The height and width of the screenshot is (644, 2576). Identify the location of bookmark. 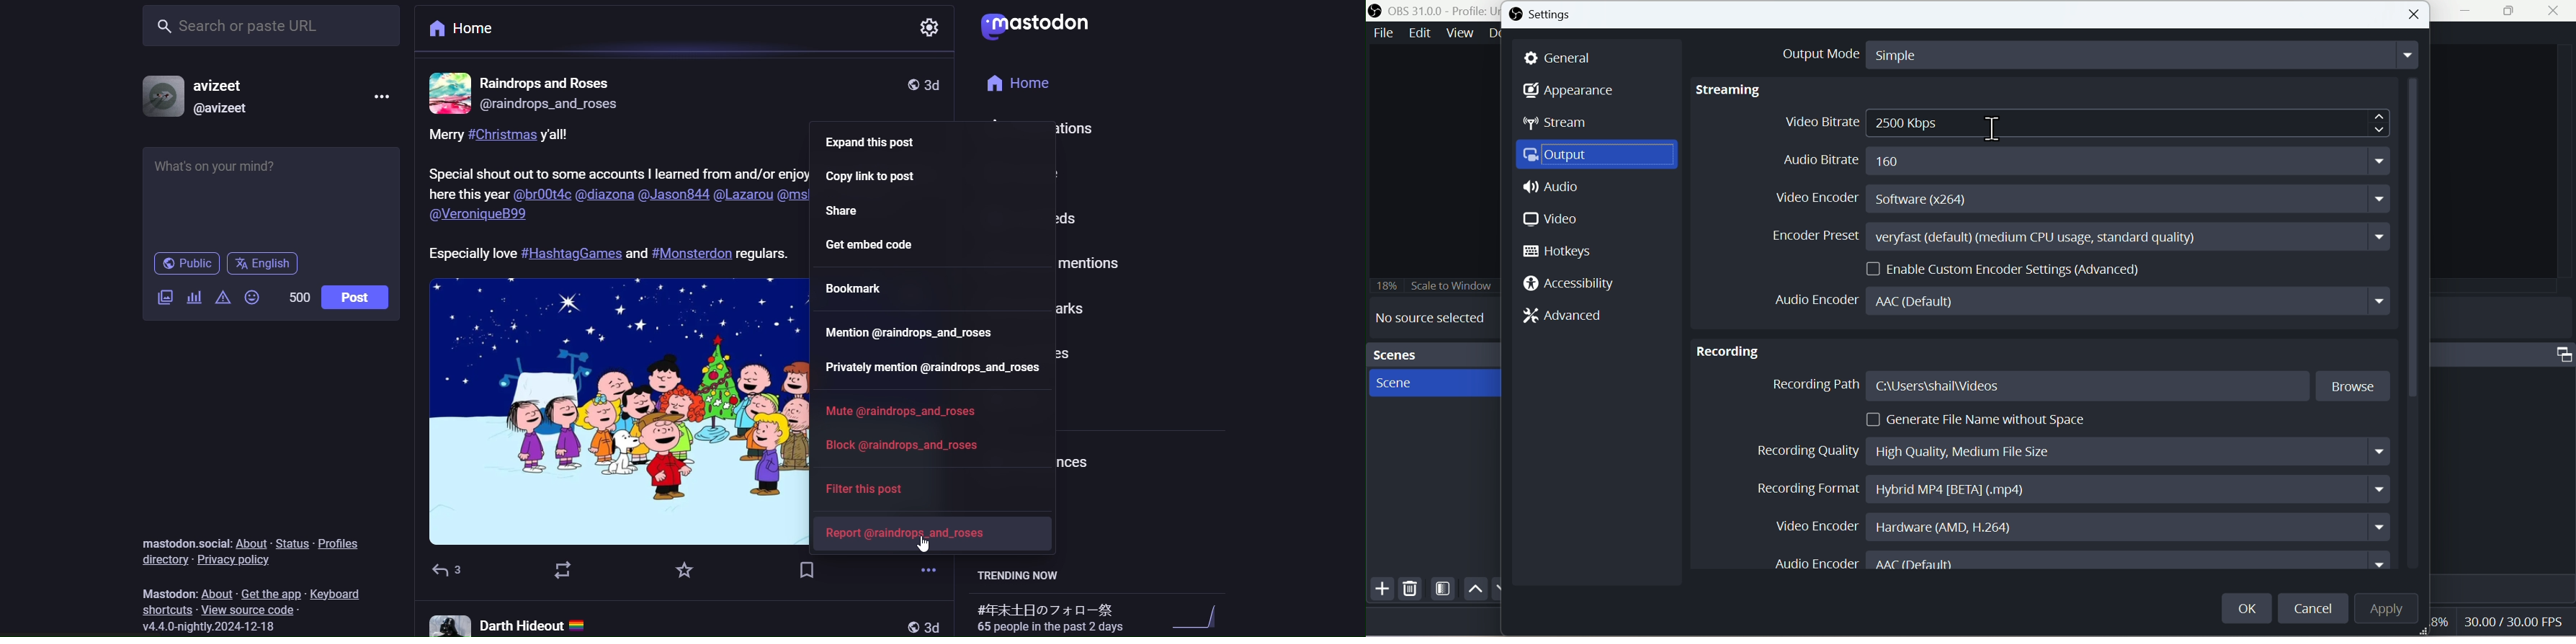
(856, 287).